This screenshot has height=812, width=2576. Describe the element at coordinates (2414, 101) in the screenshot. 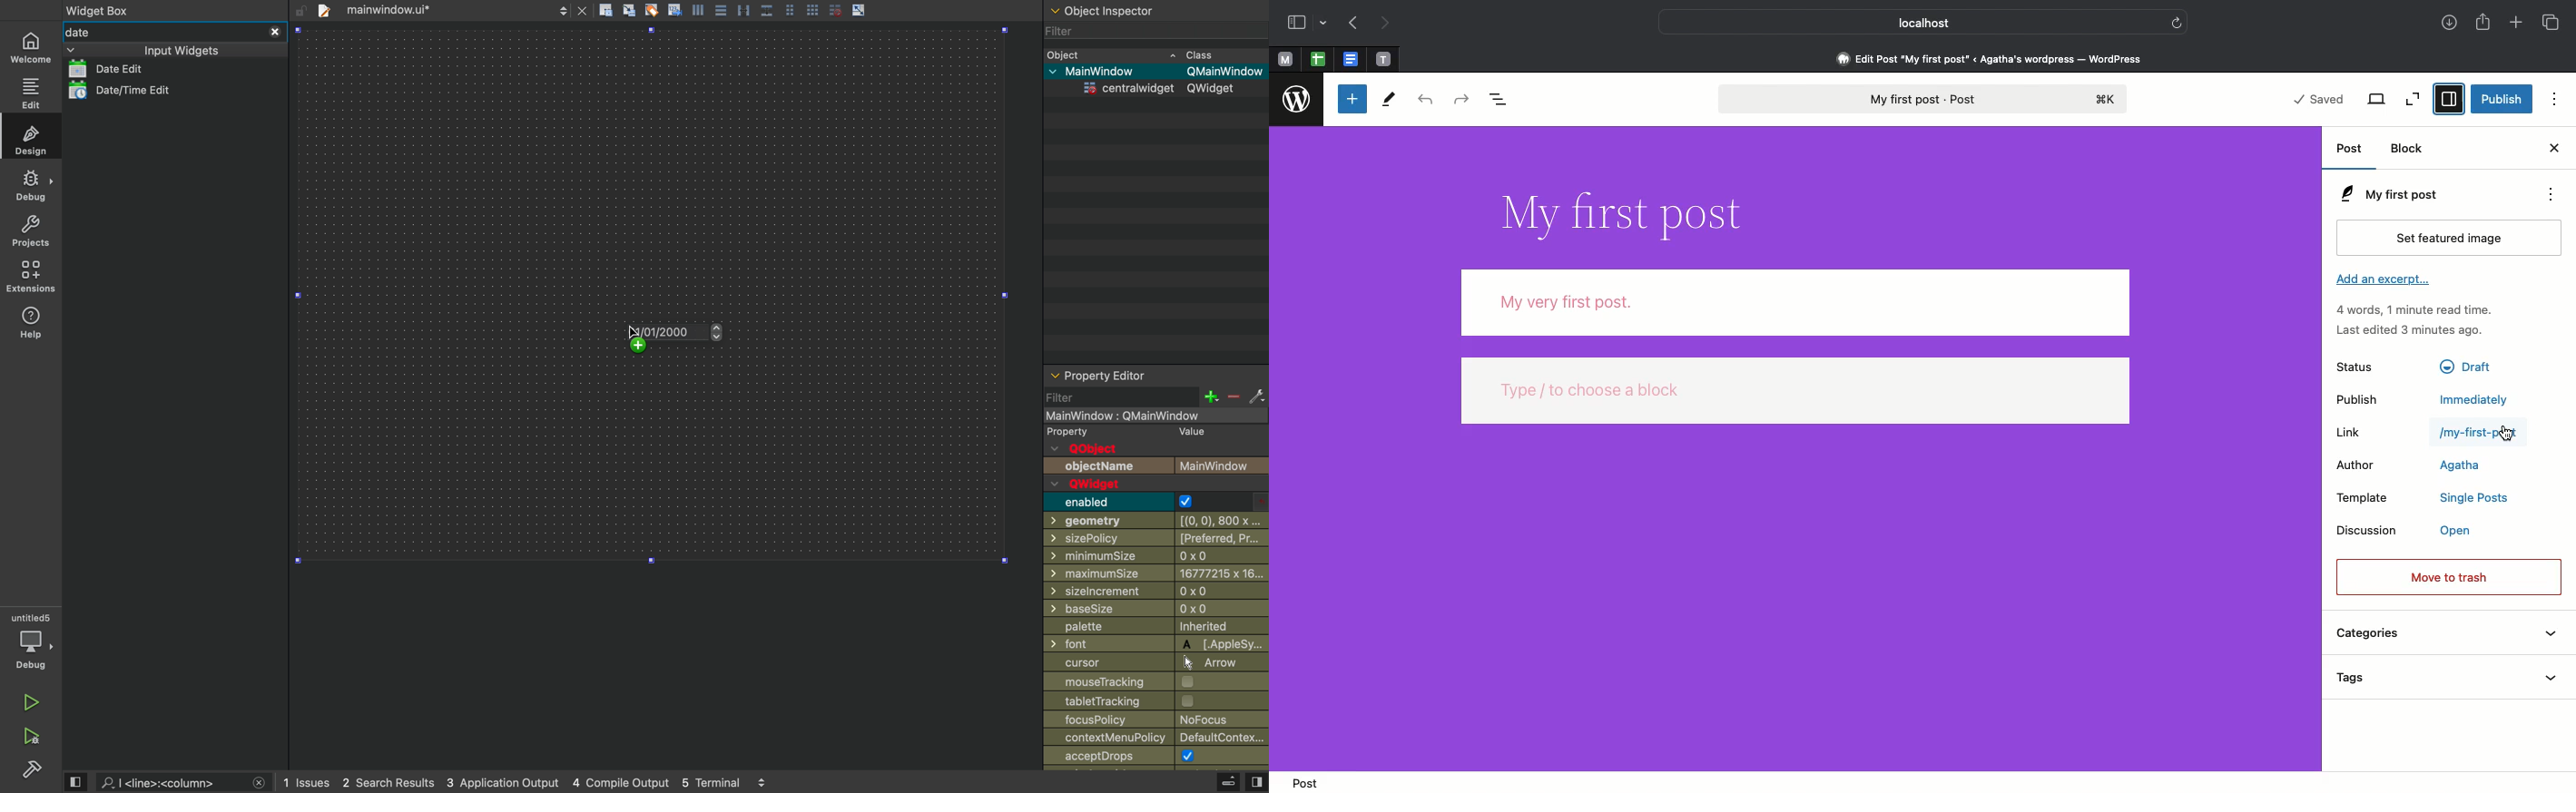

I see `Zoom out` at that location.